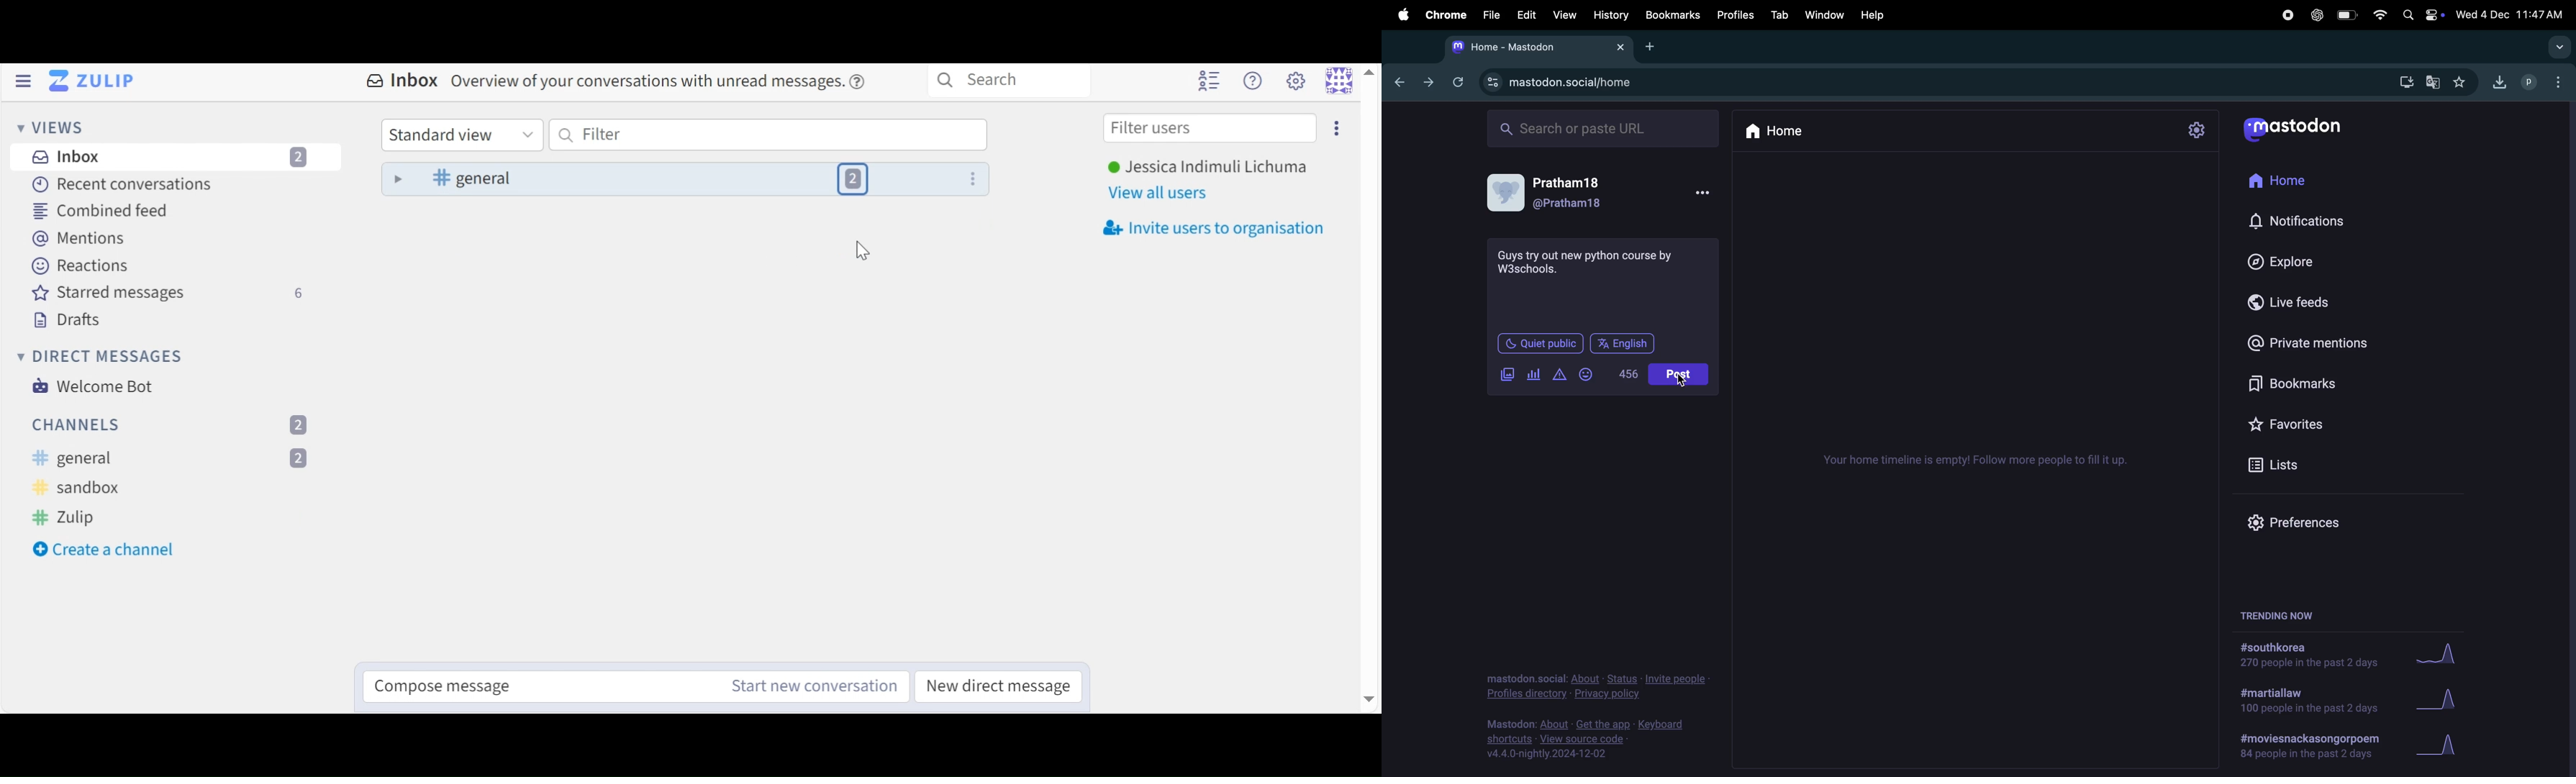 This screenshot has width=2576, height=784. What do you see at coordinates (2500, 82) in the screenshot?
I see `downloads` at bounding box center [2500, 82].